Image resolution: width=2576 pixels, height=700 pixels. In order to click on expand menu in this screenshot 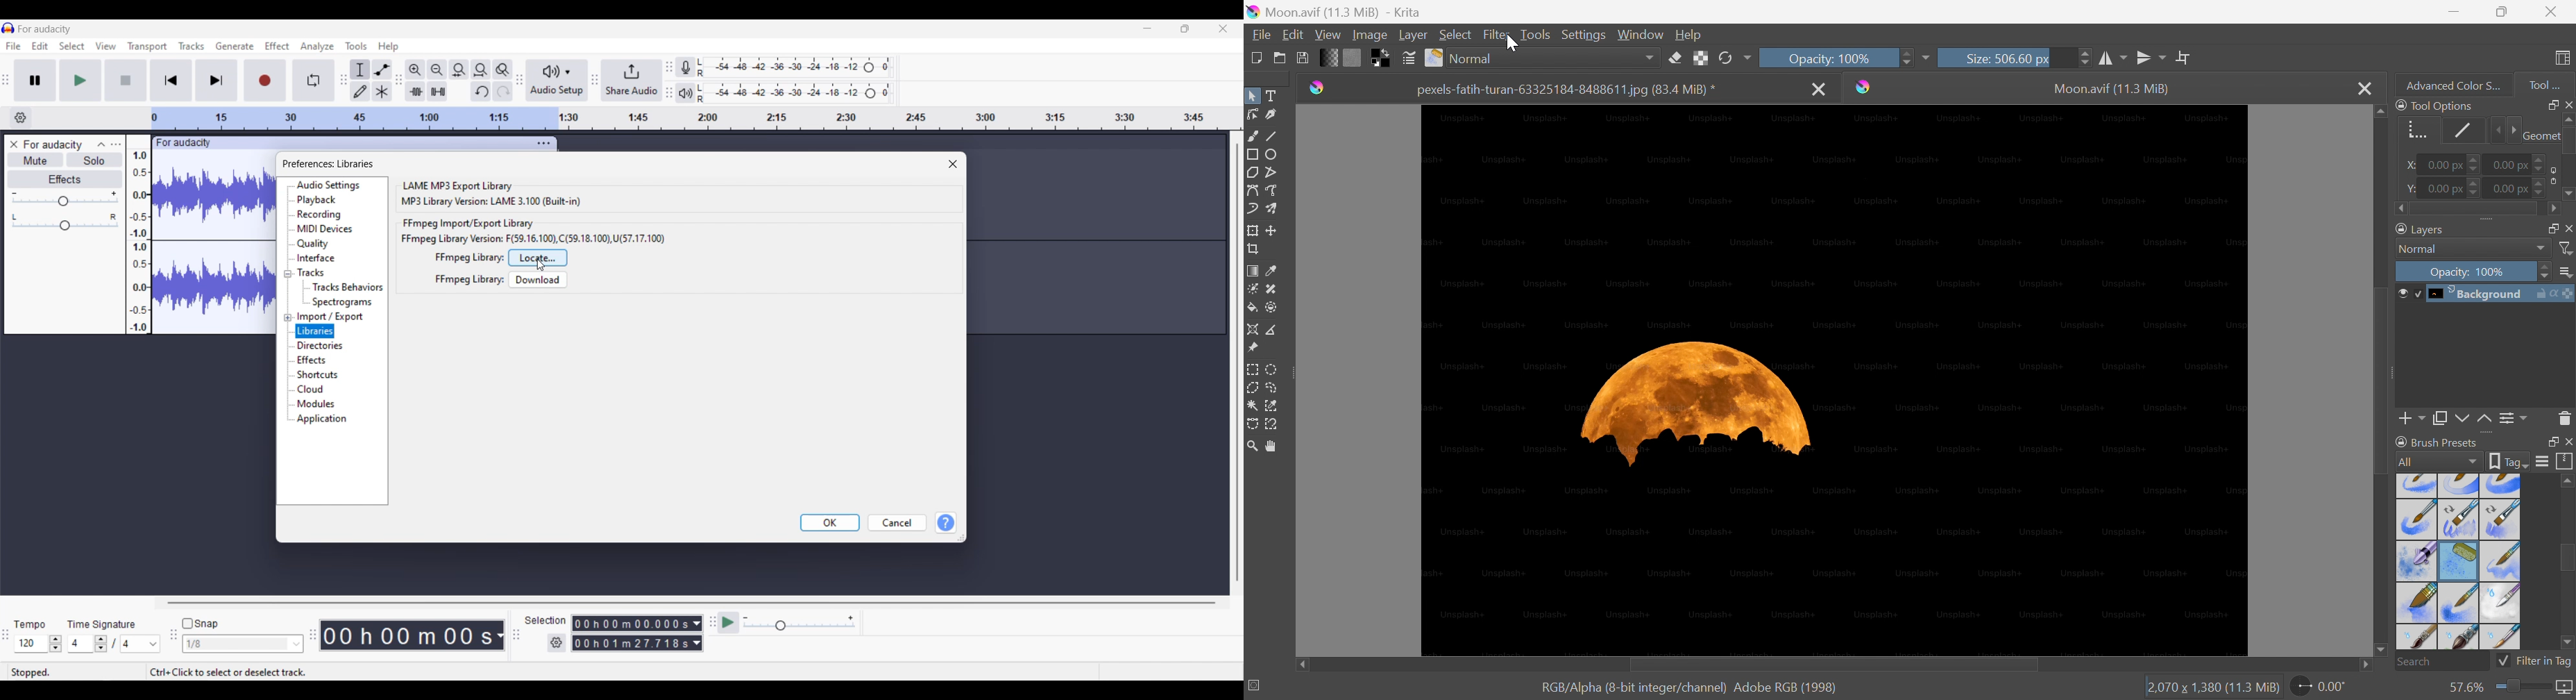, I will do `click(287, 296)`.